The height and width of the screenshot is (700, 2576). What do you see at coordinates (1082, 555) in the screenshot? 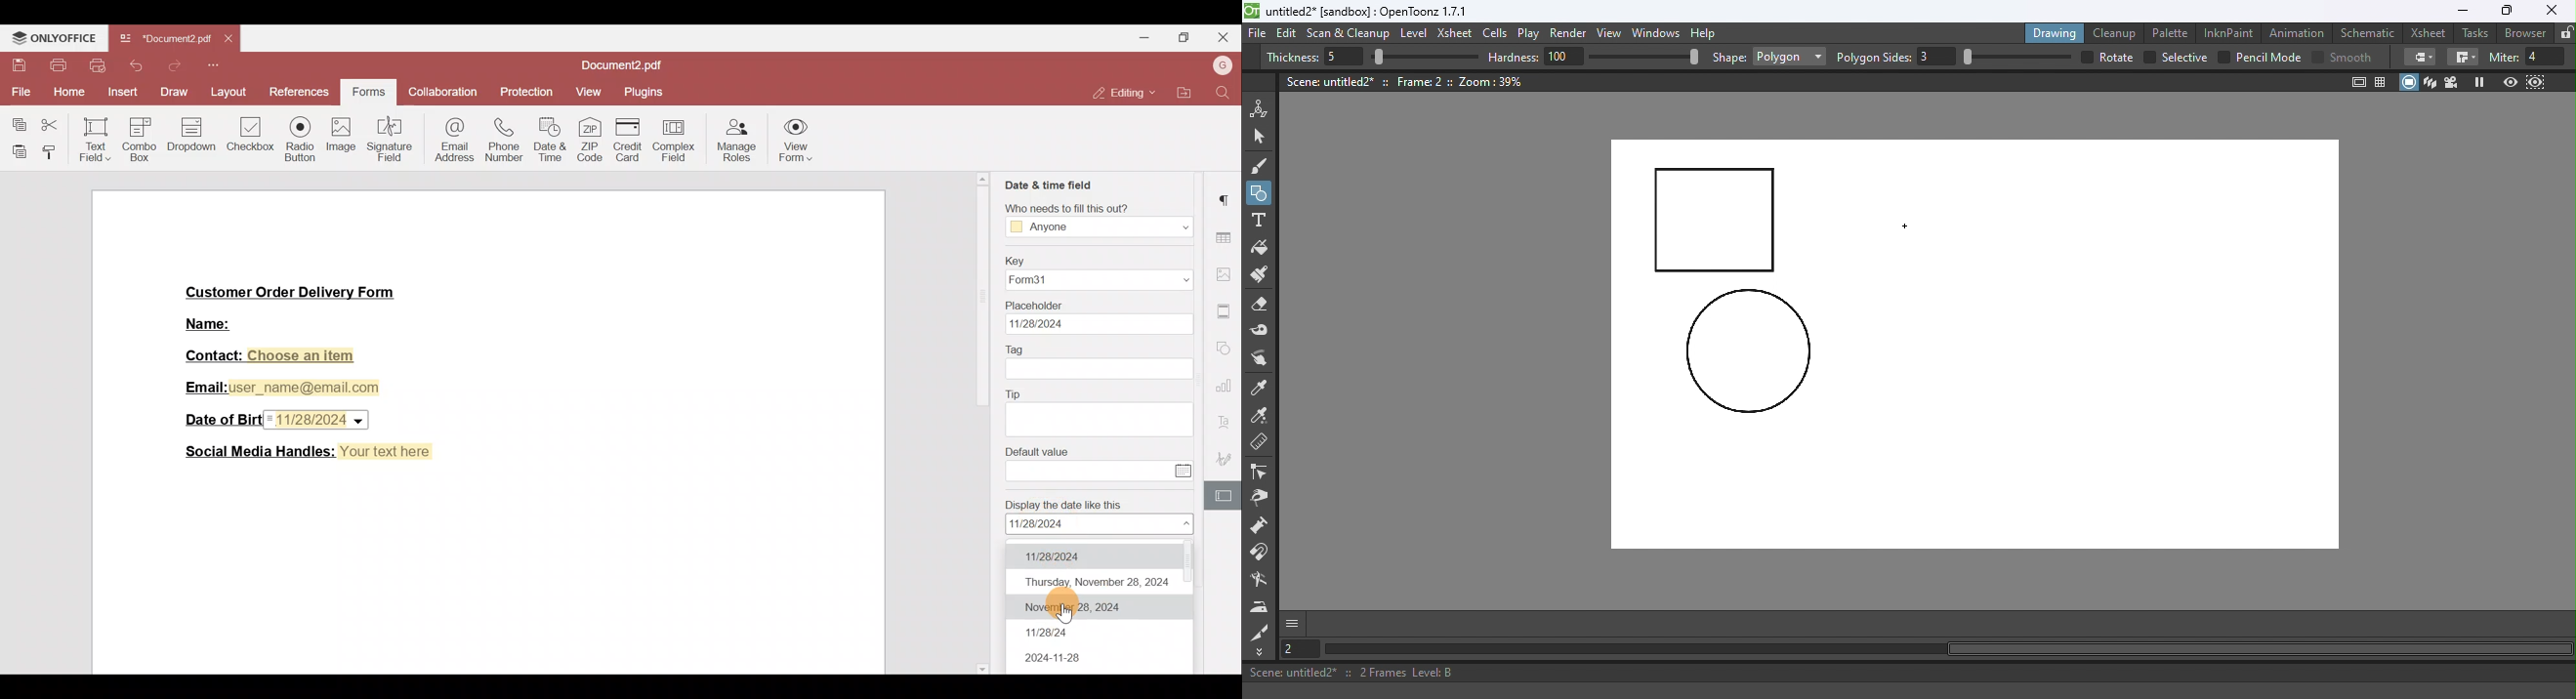
I see `11/28/2024` at bounding box center [1082, 555].